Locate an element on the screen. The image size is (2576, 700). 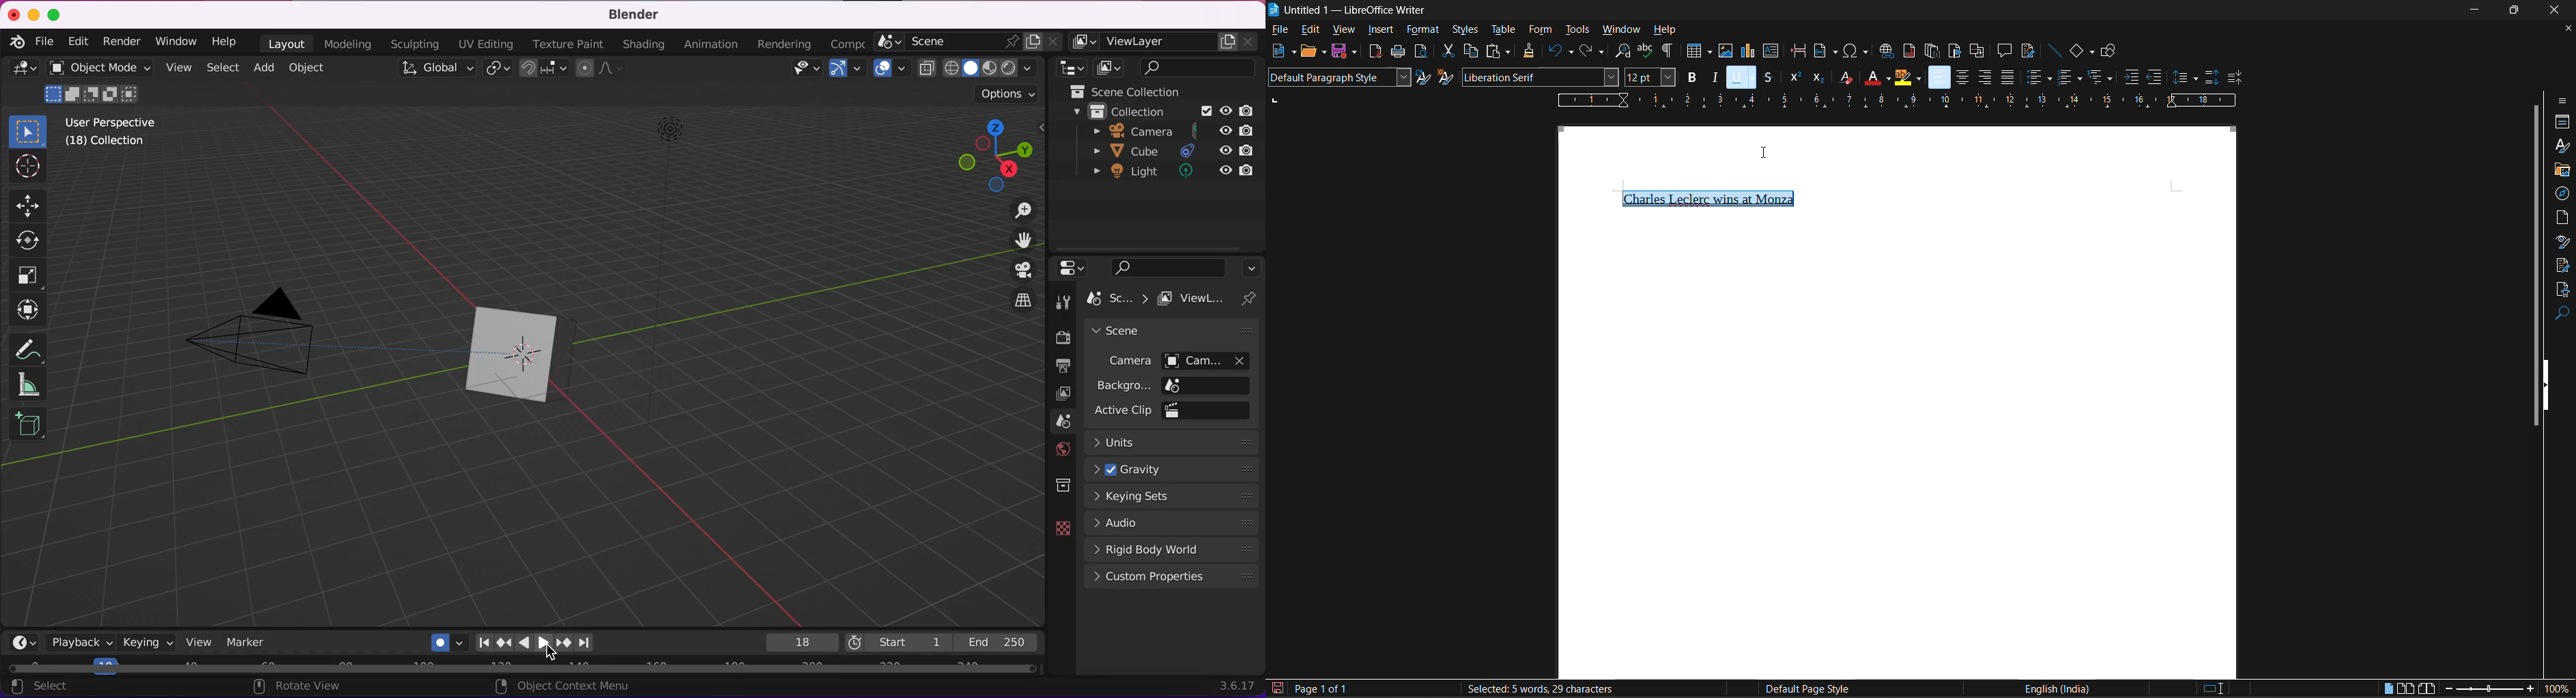
page number in document is located at coordinates (1323, 688).